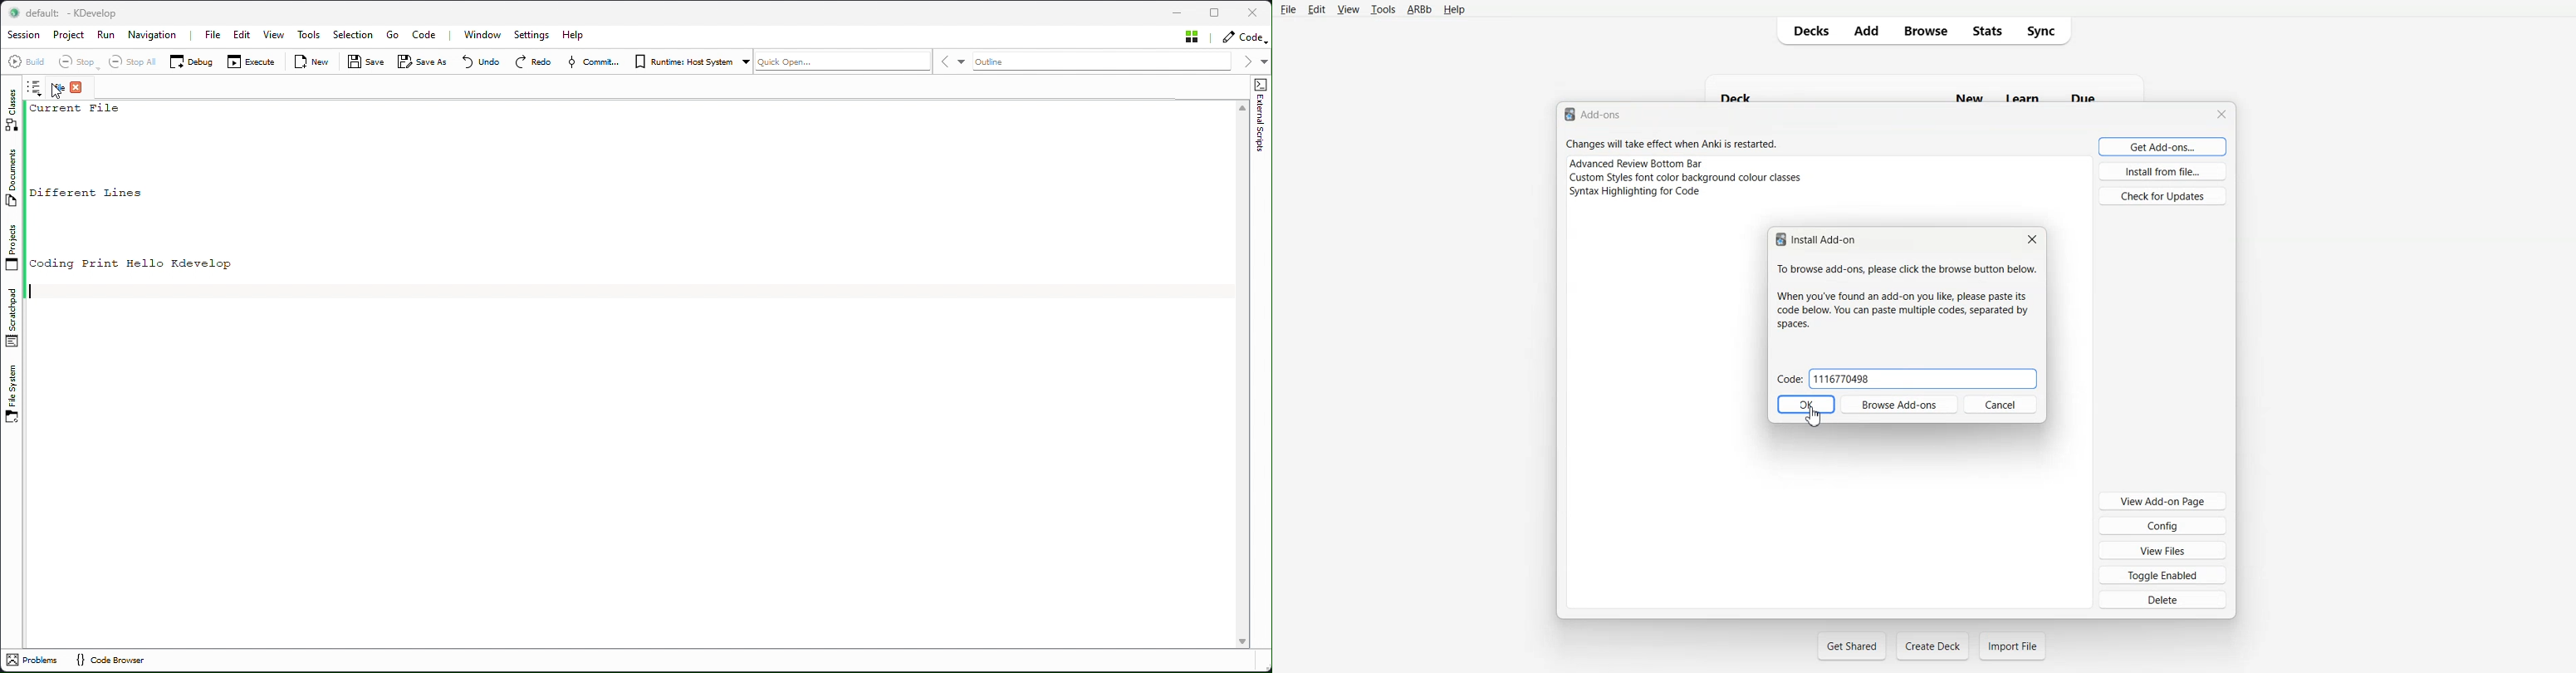  What do you see at coordinates (1829, 192) in the screenshot?
I see `Syntax Highlight for code` at bounding box center [1829, 192].